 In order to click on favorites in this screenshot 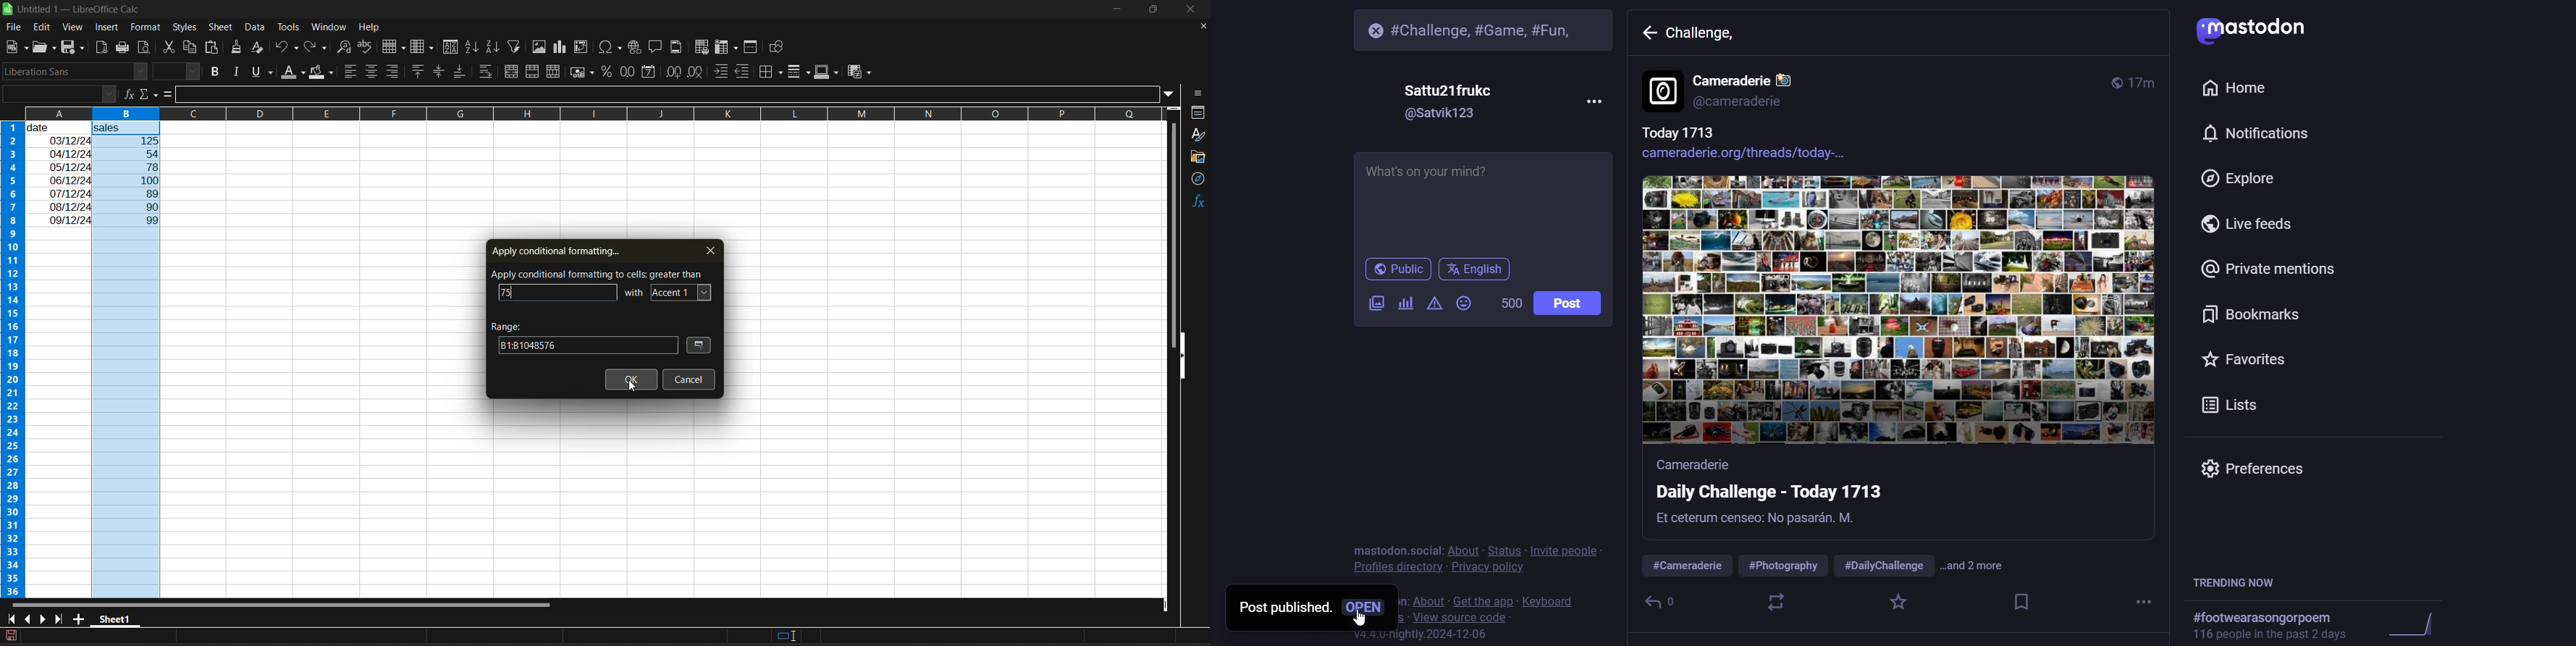, I will do `click(2244, 358)`.